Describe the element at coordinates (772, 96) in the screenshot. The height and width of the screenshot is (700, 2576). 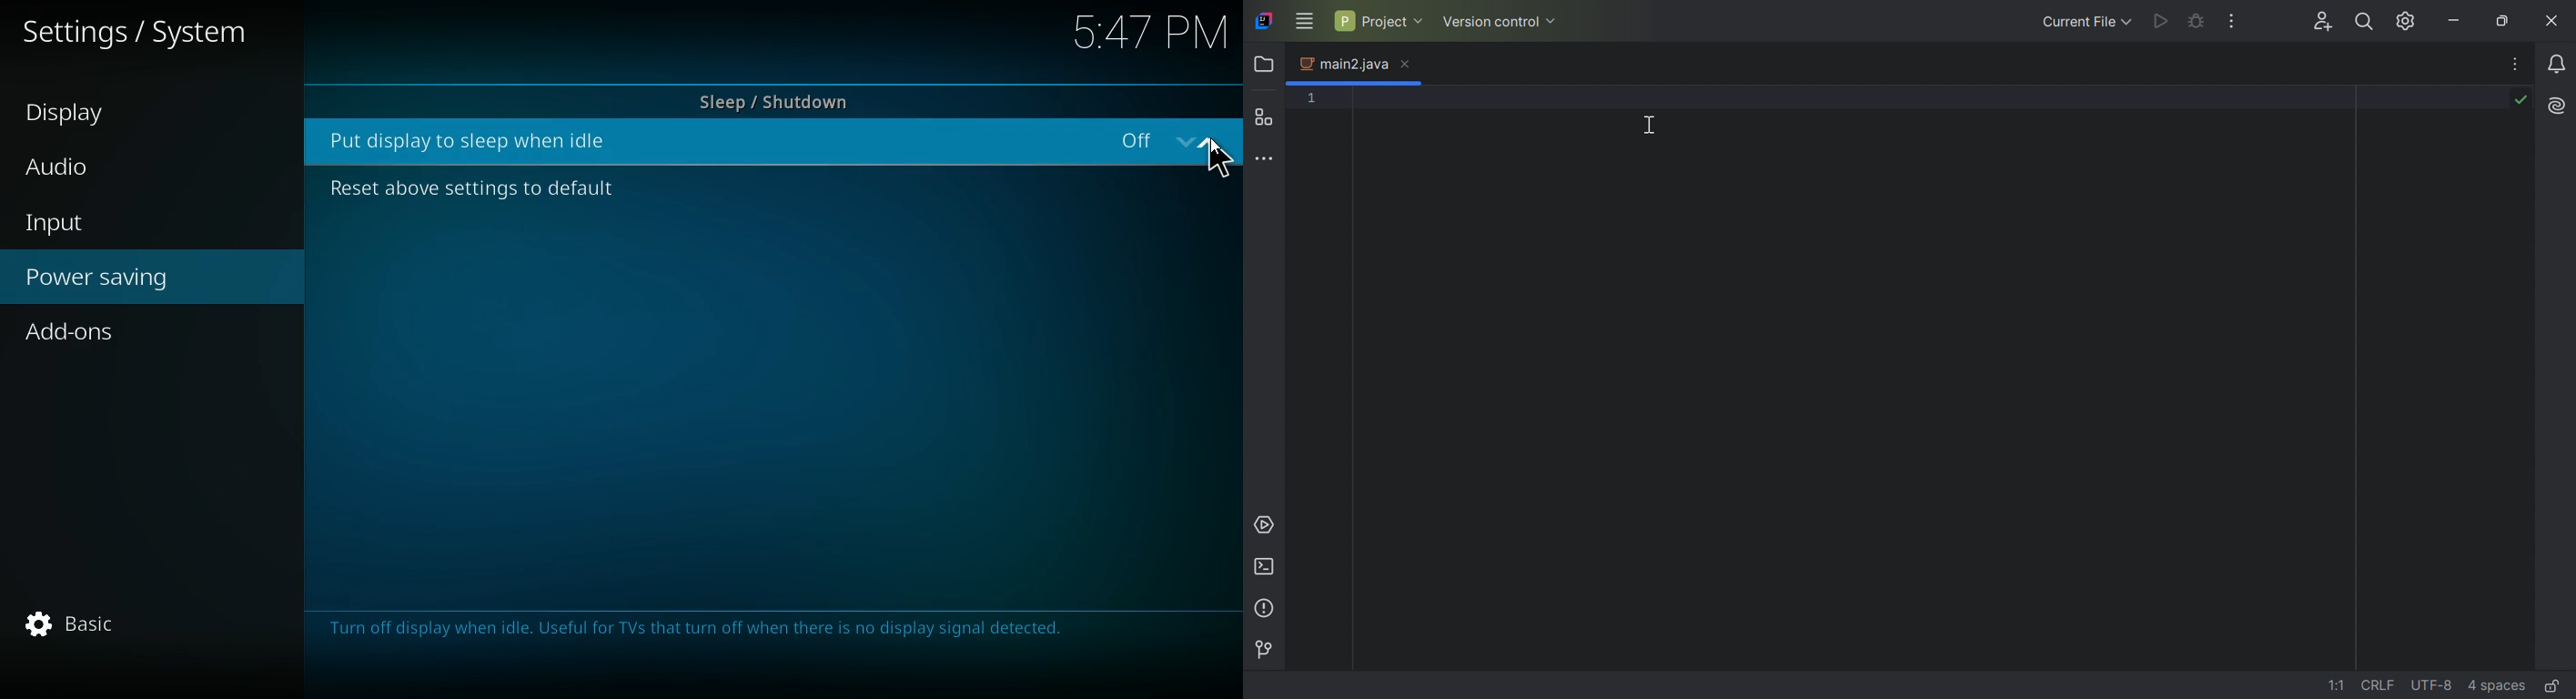
I see `sleep / shutdown` at that location.